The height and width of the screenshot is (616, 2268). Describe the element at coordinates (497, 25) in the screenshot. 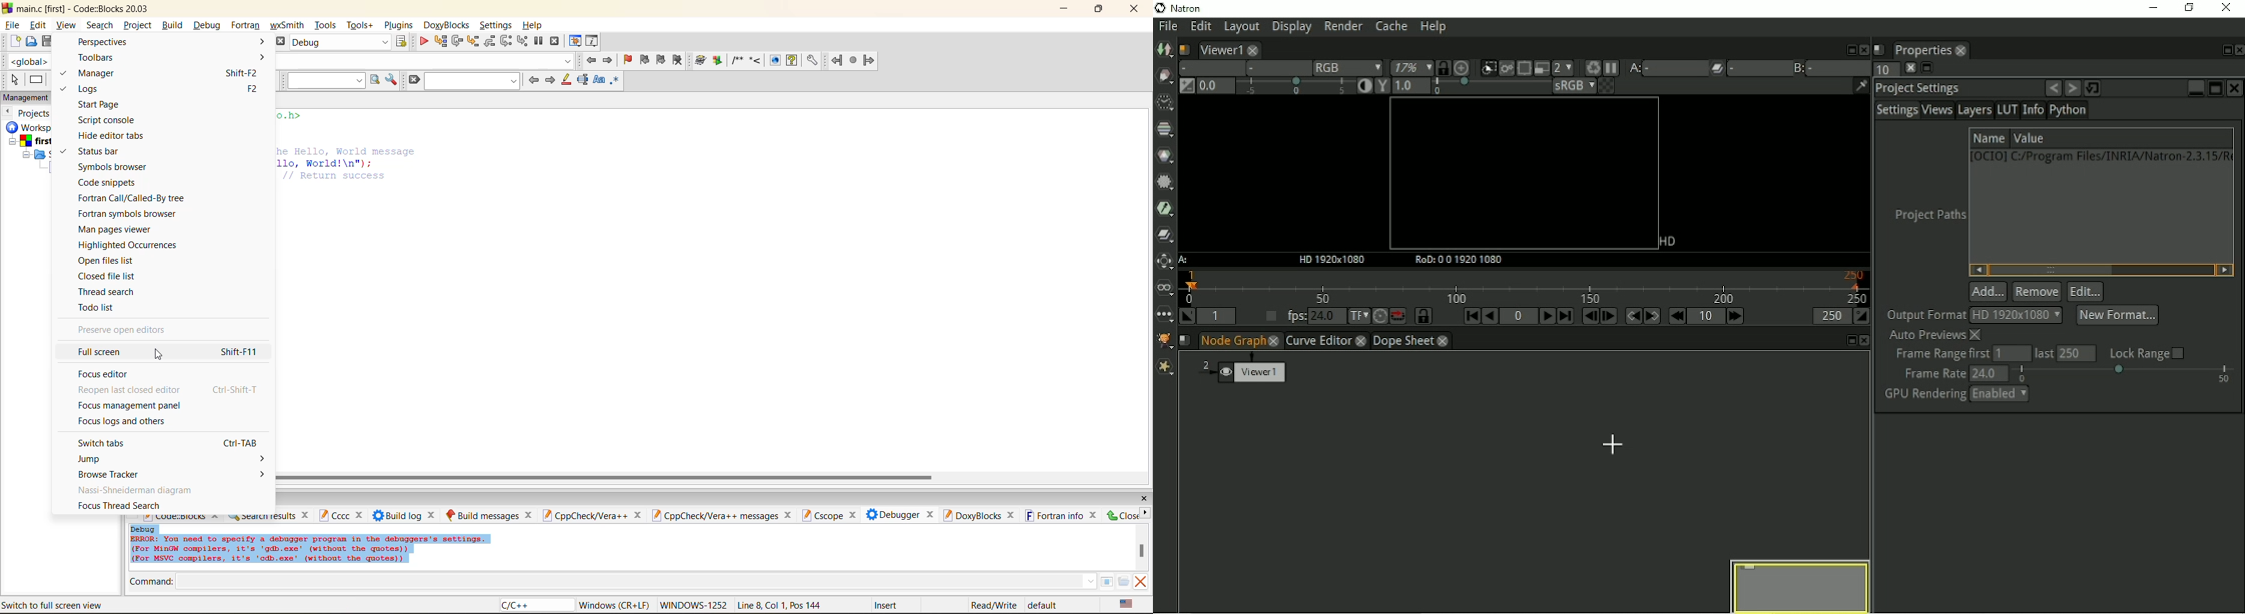

I see `settings` at that location.